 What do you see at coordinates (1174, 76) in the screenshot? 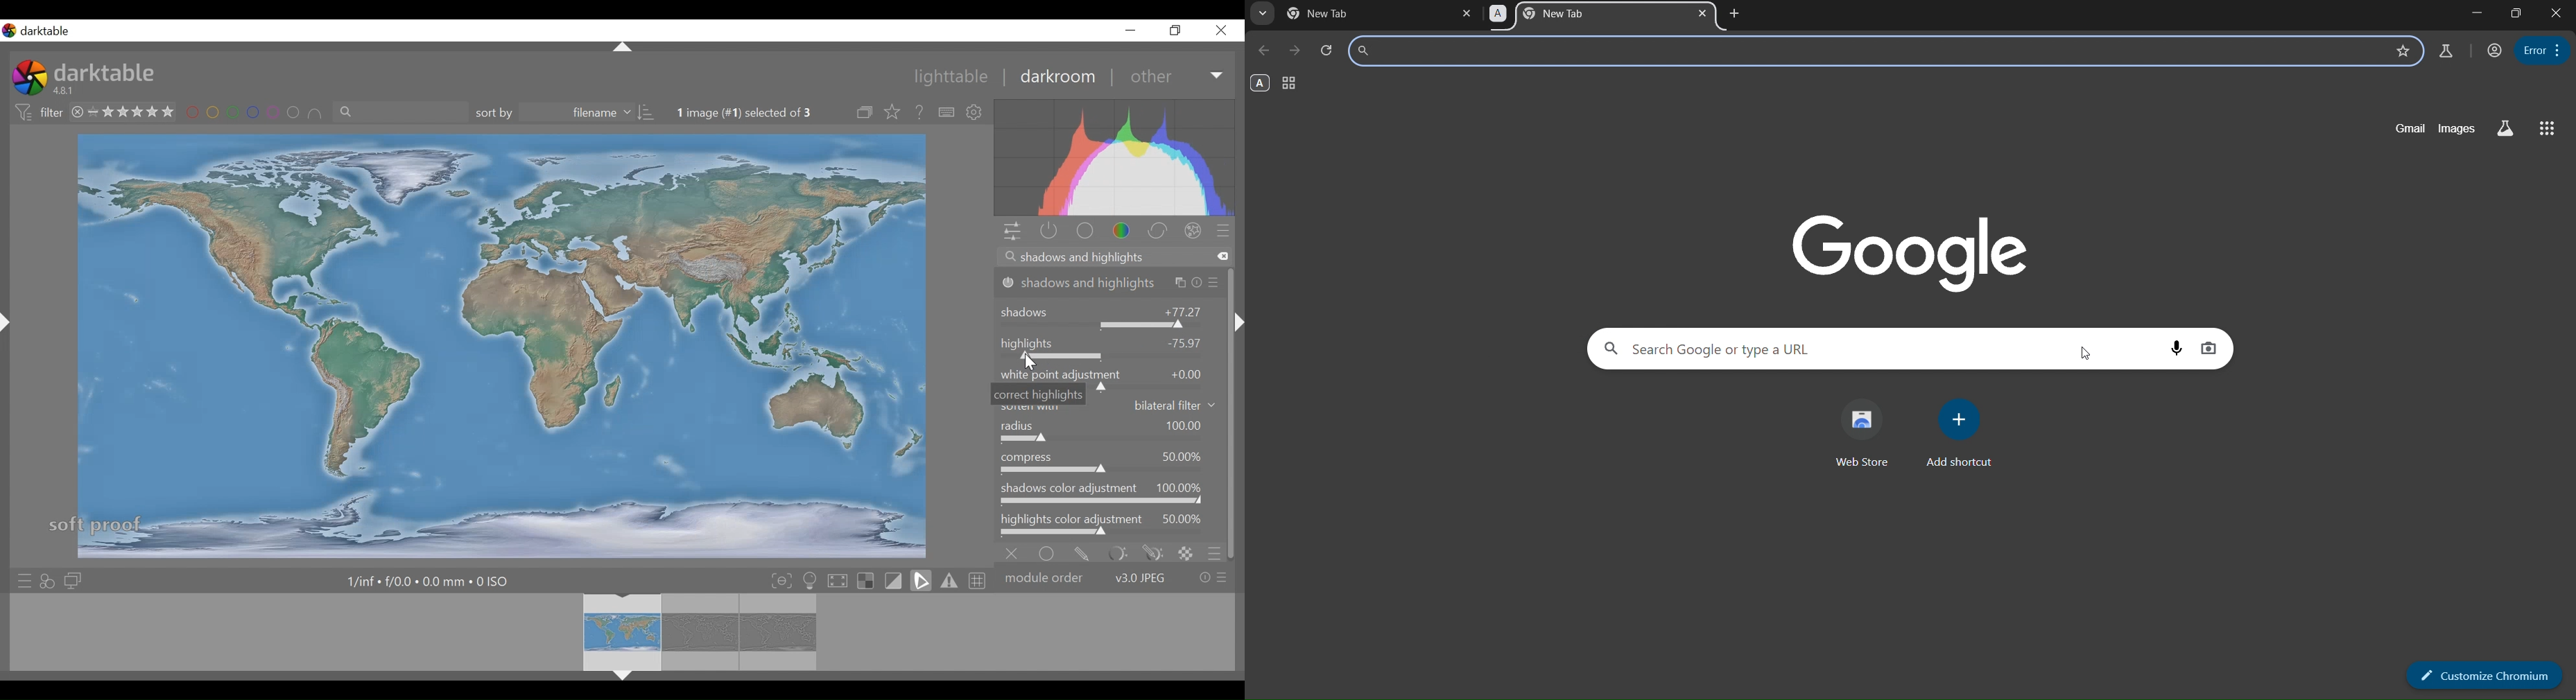
I see `other` at bounding box center [1174, 76].